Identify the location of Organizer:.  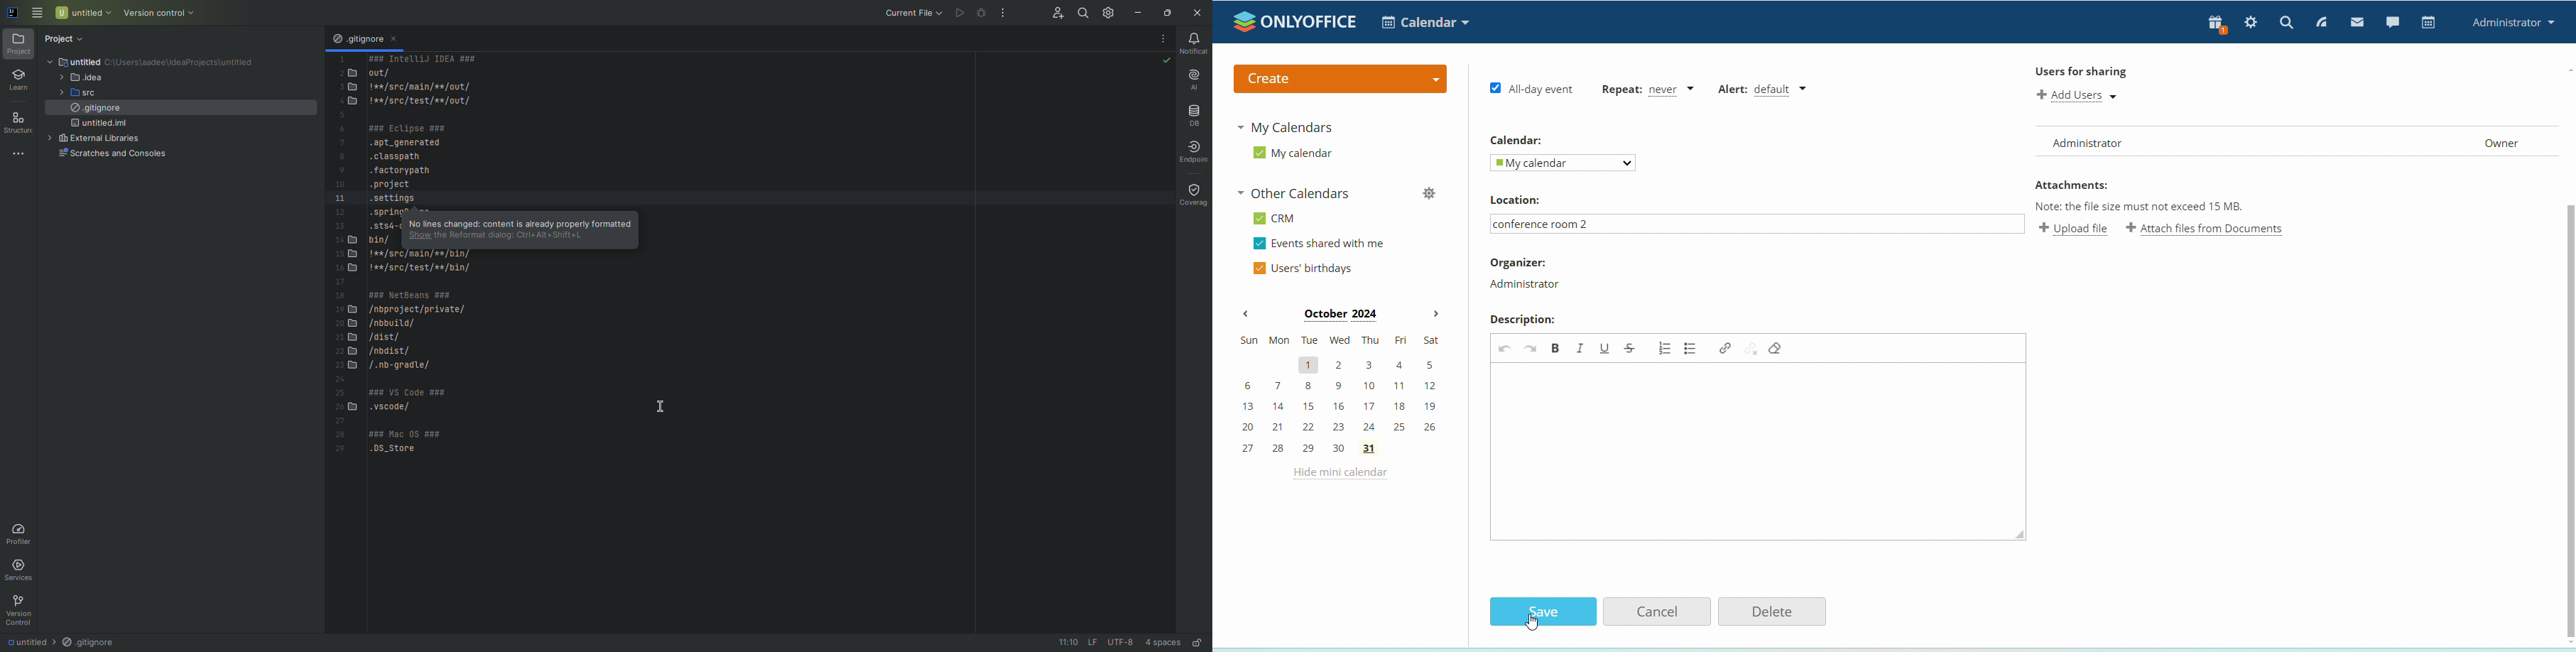
(1519, 262).